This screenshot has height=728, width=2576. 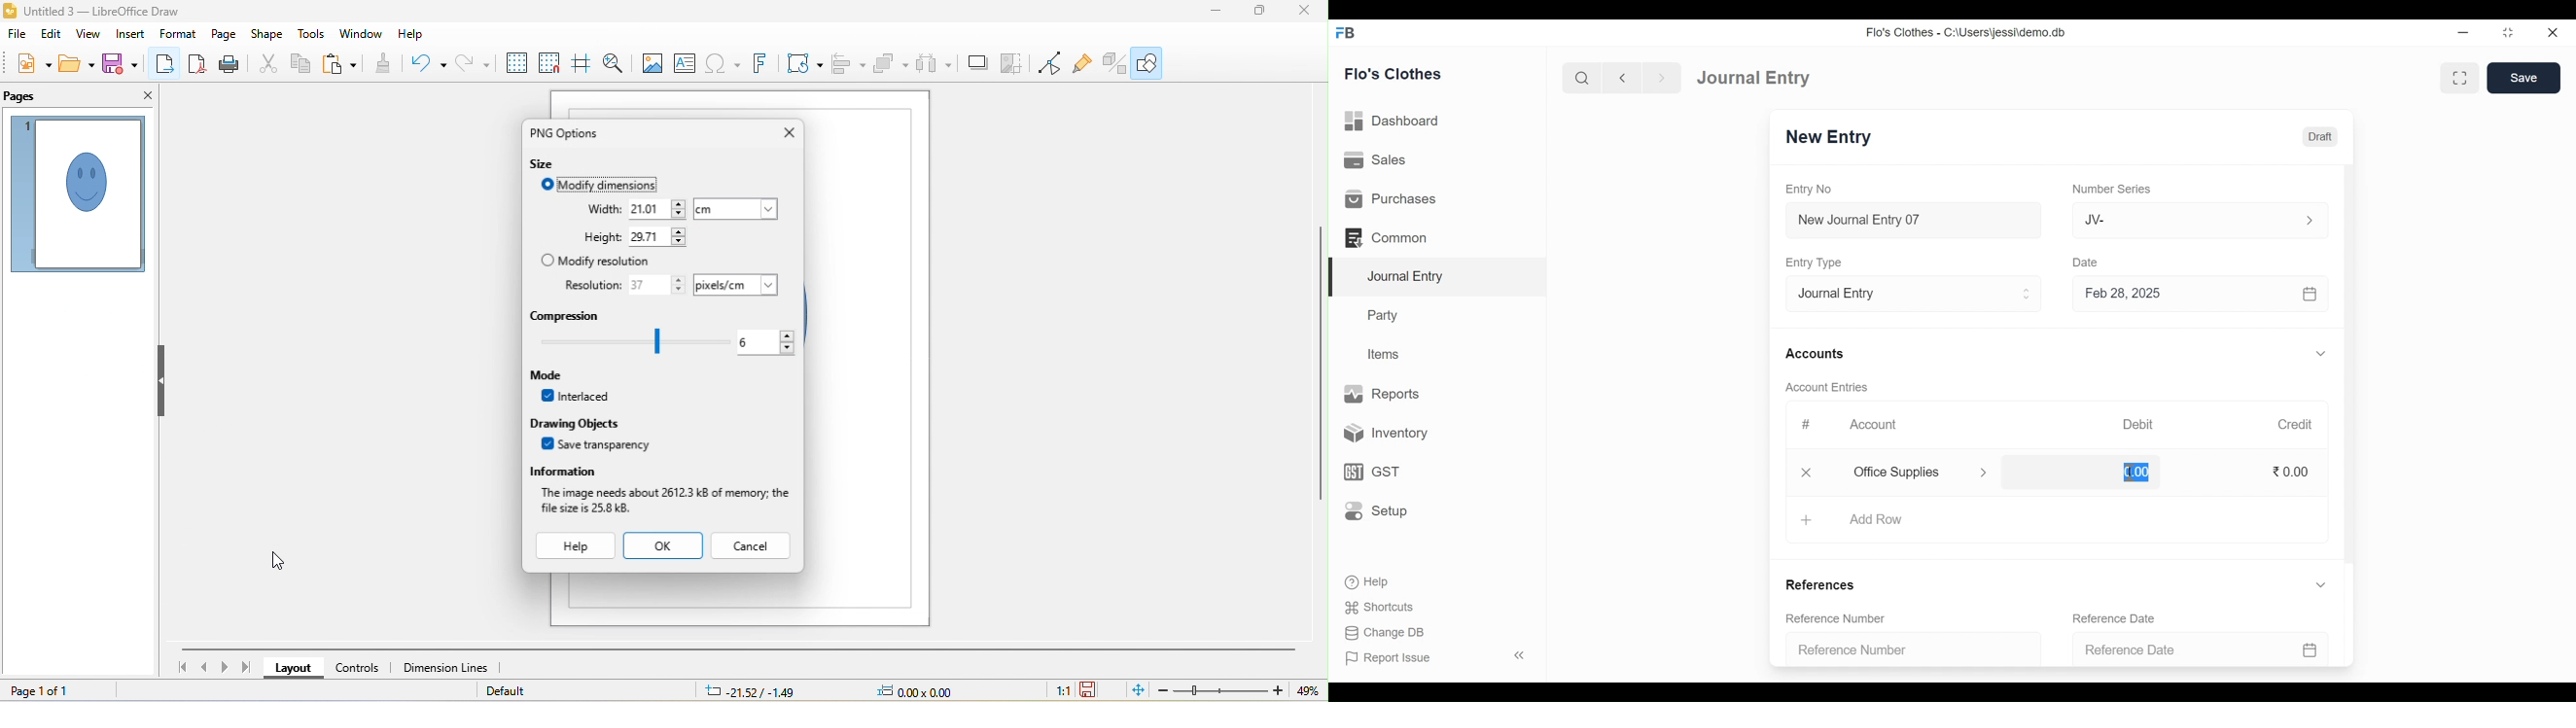 What do you see at coordinates (741, 648) in the screenshot?
I see `horizontal scroll ` at bounding box center [741, 648].